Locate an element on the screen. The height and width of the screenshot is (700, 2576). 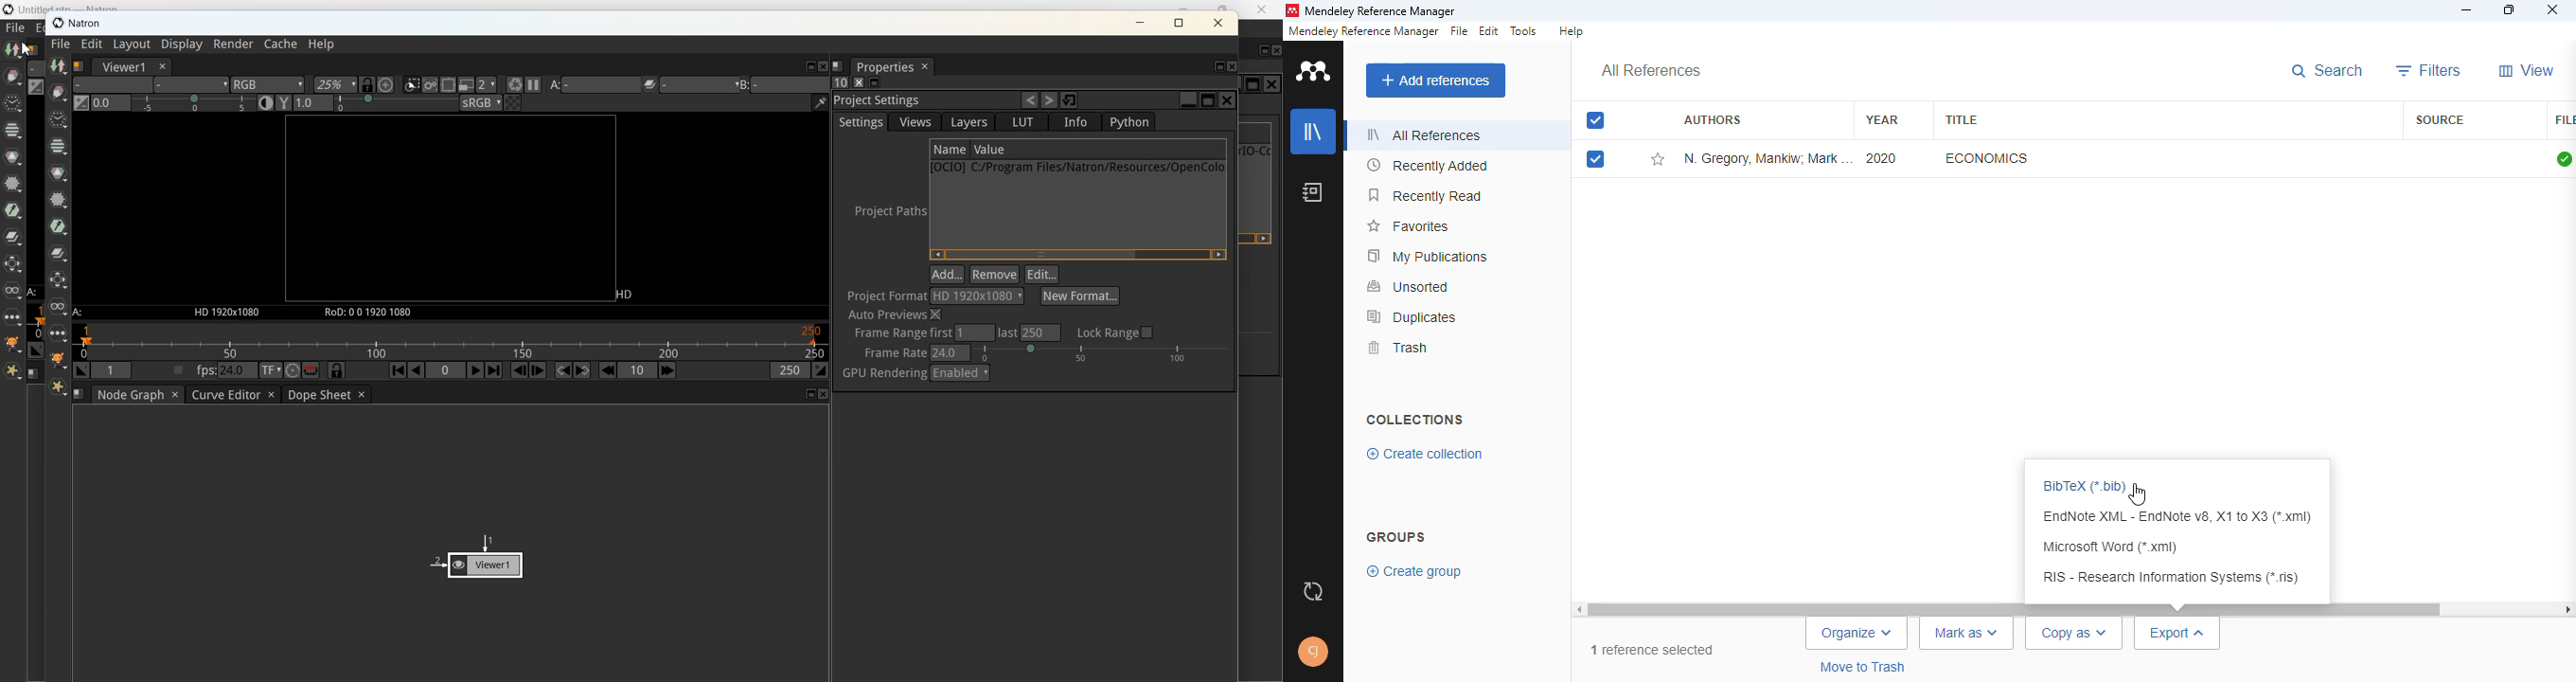
authors is located at coordinates (1713, 118).